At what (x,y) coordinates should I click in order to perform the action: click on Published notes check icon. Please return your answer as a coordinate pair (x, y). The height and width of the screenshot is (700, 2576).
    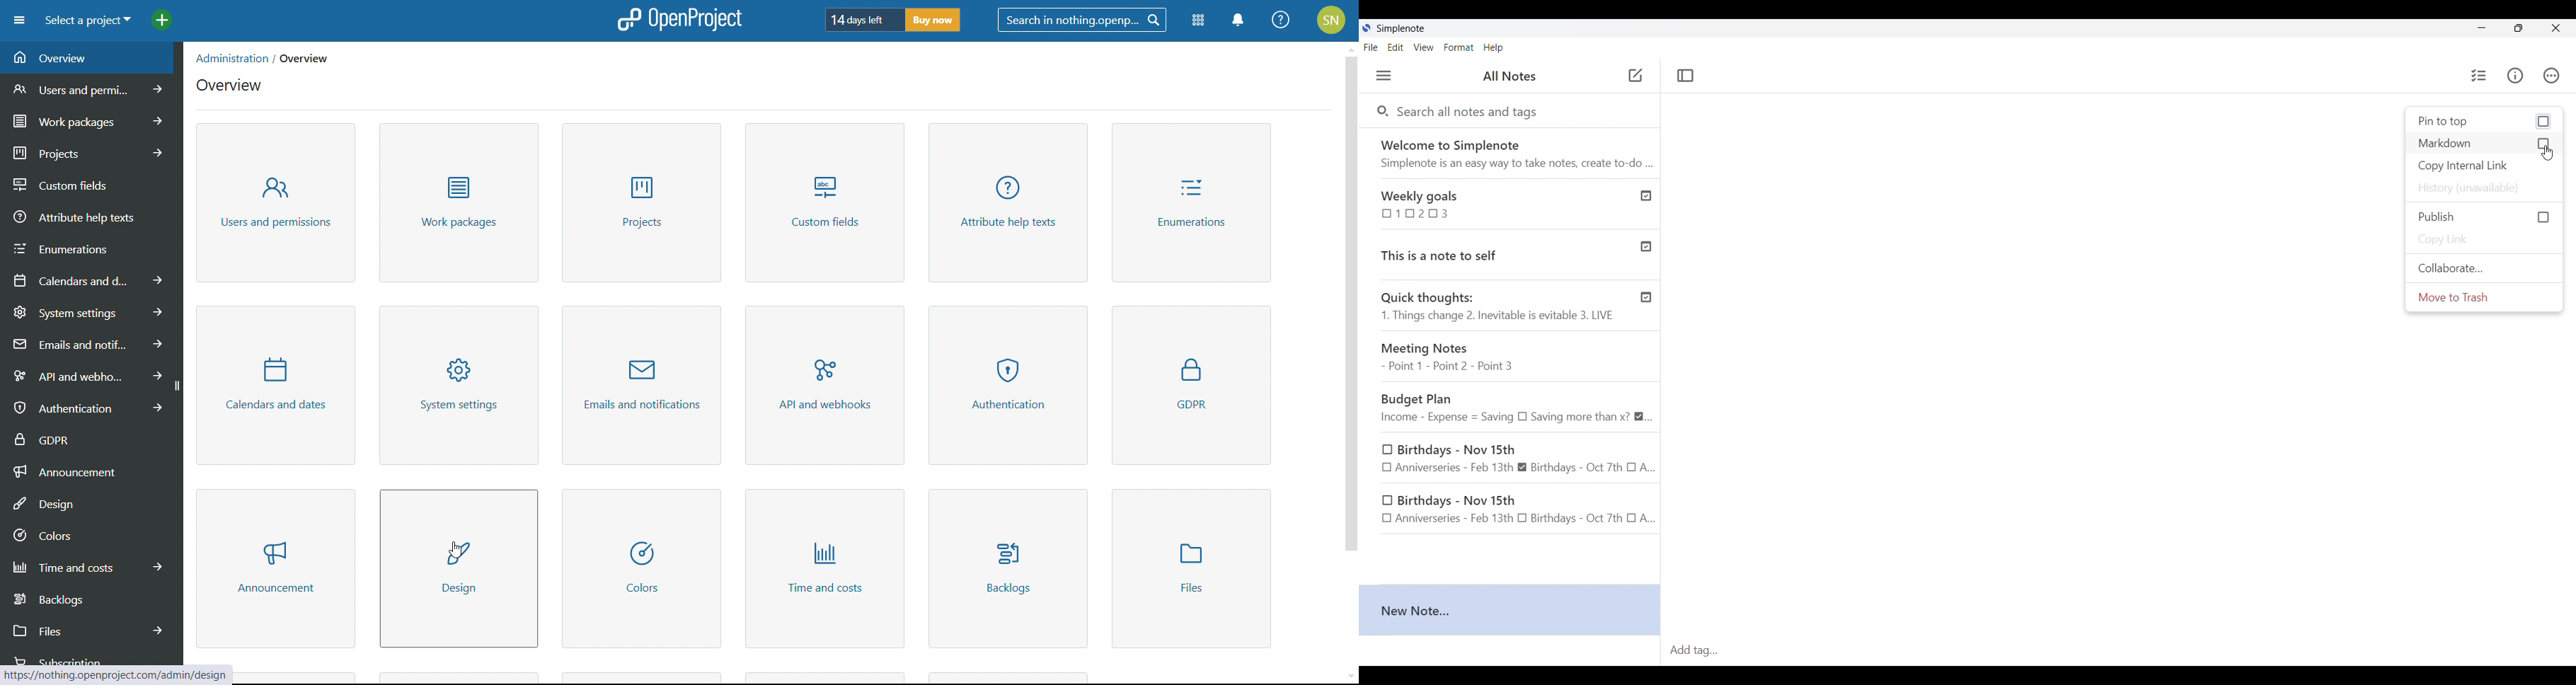
    Looking at the image, I should click on (1646, 244).